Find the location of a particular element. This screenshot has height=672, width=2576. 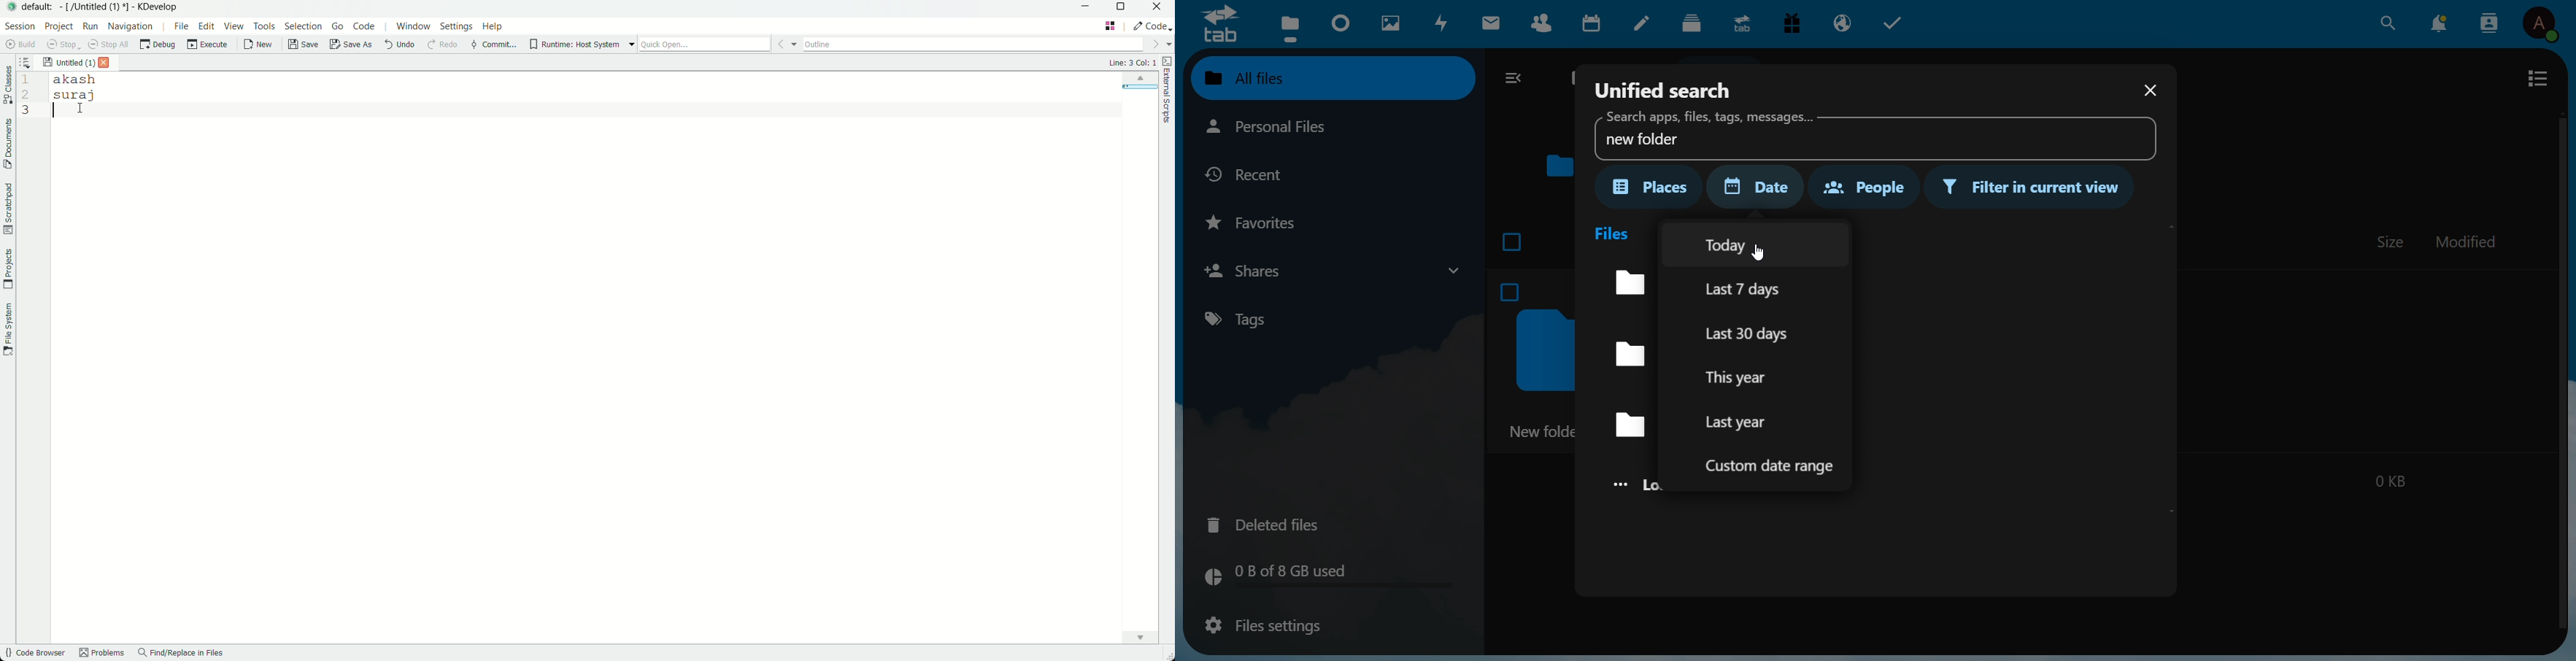

task is located at coordinates (1897, 23).